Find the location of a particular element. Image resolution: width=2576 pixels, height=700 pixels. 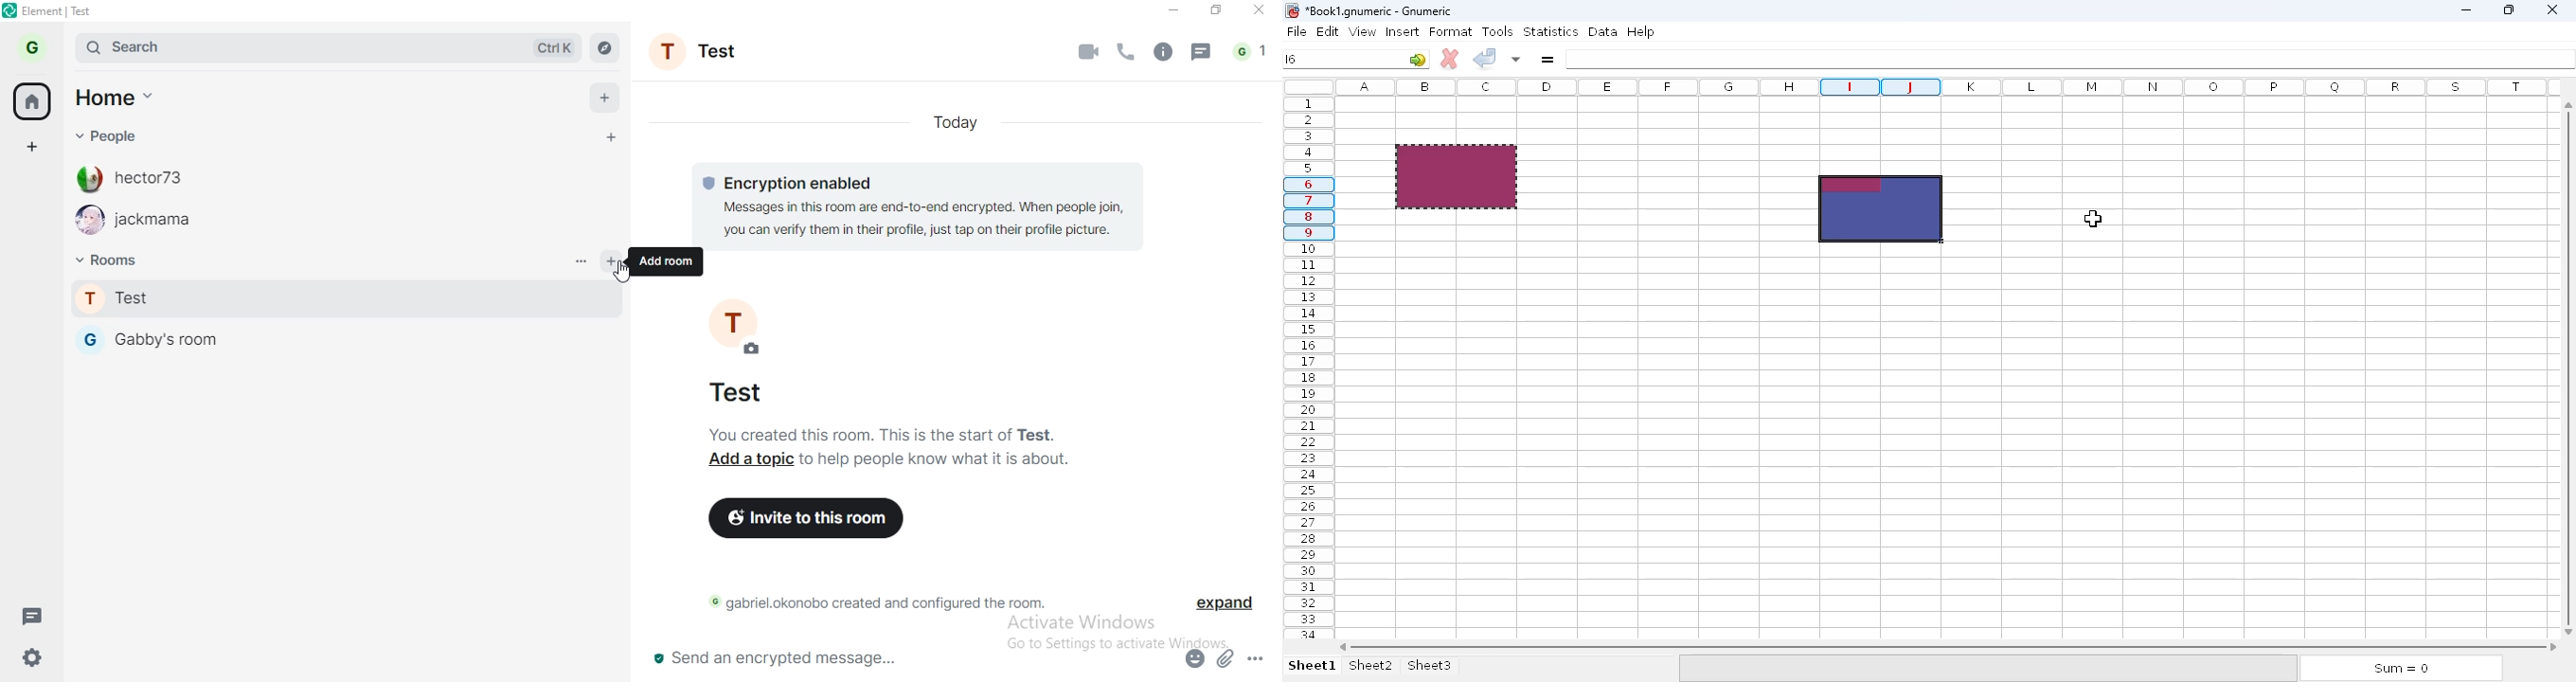

rows is located at coordinates (1307, 368).